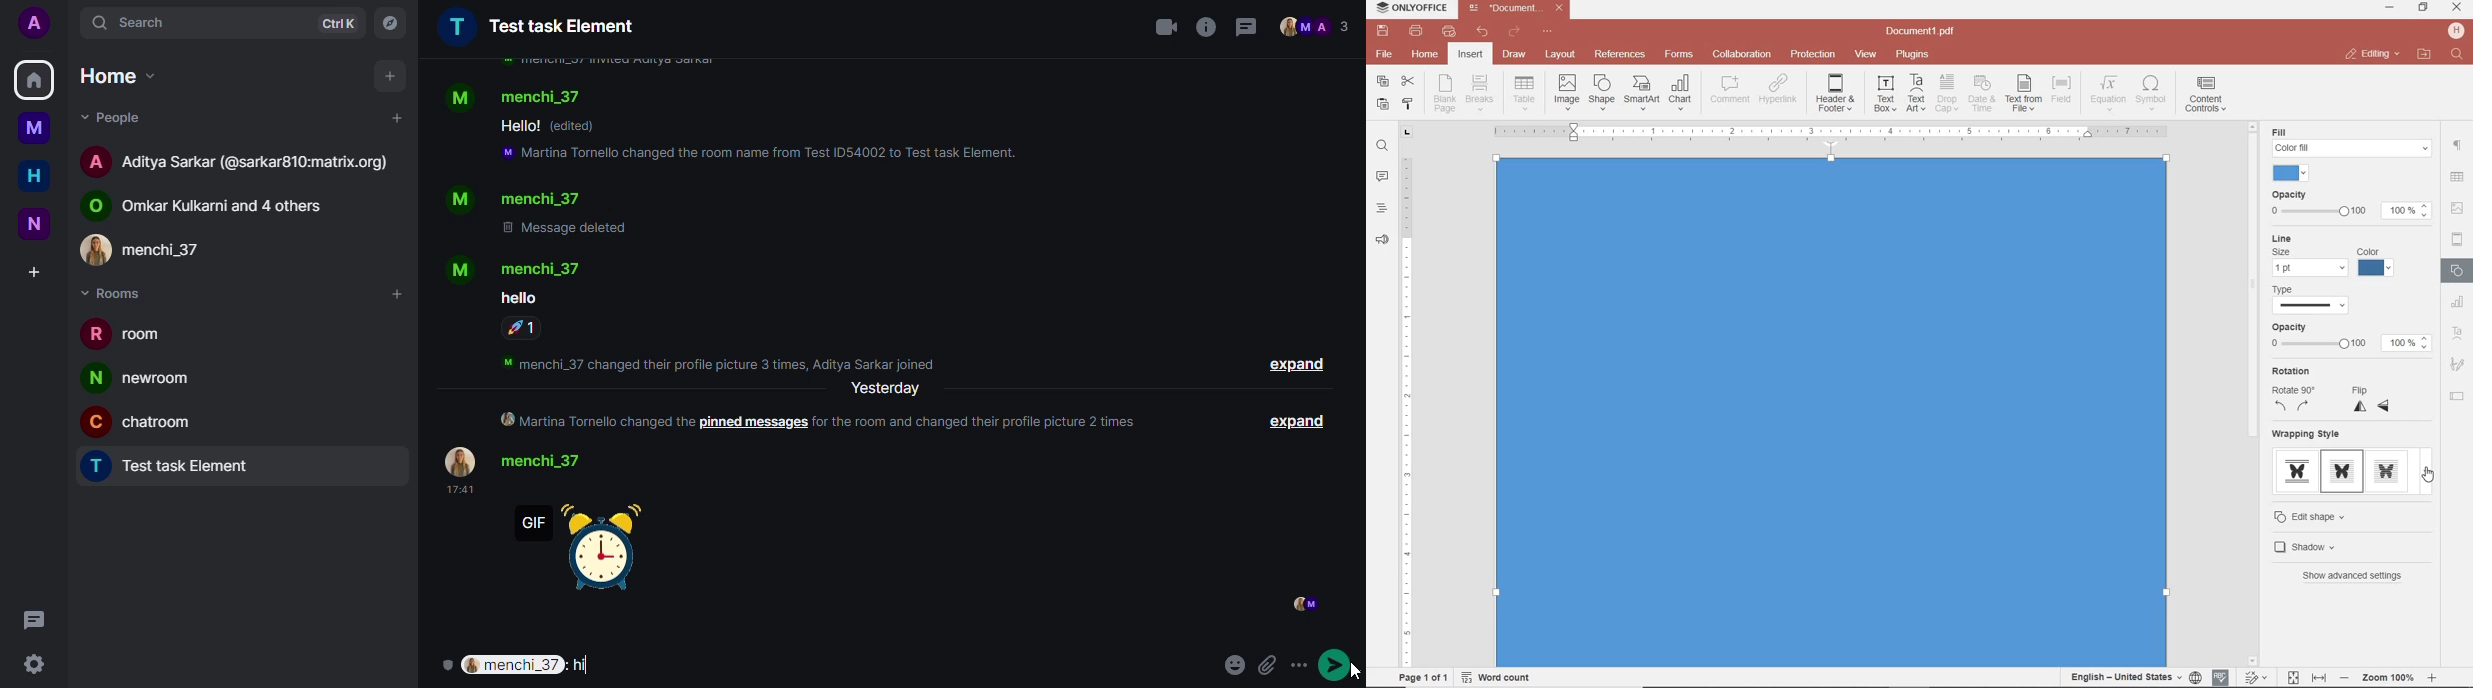 The height and width of the screenshot is (700, 2492). What do you see at coordinates (1916, 94) in the screenshot?
I see `INSERT TEXT ART` at bounding box center [1916, 94].